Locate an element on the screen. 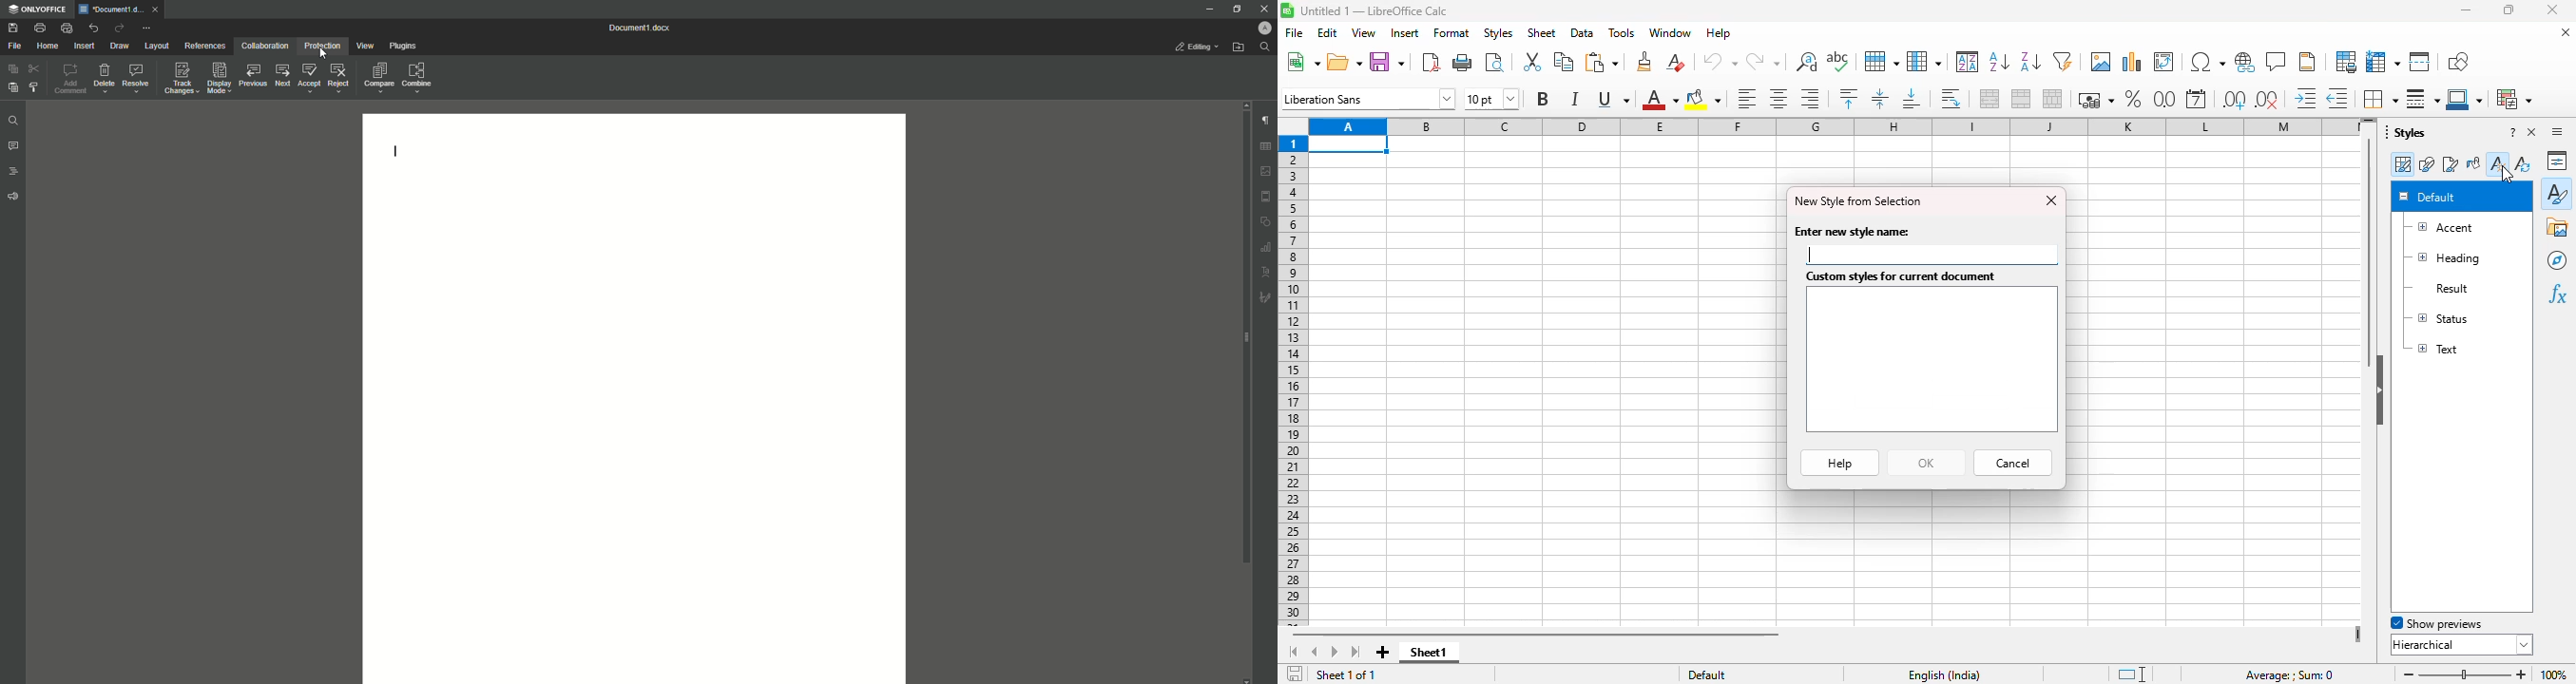  Delete is located at coordinates (104, 79).